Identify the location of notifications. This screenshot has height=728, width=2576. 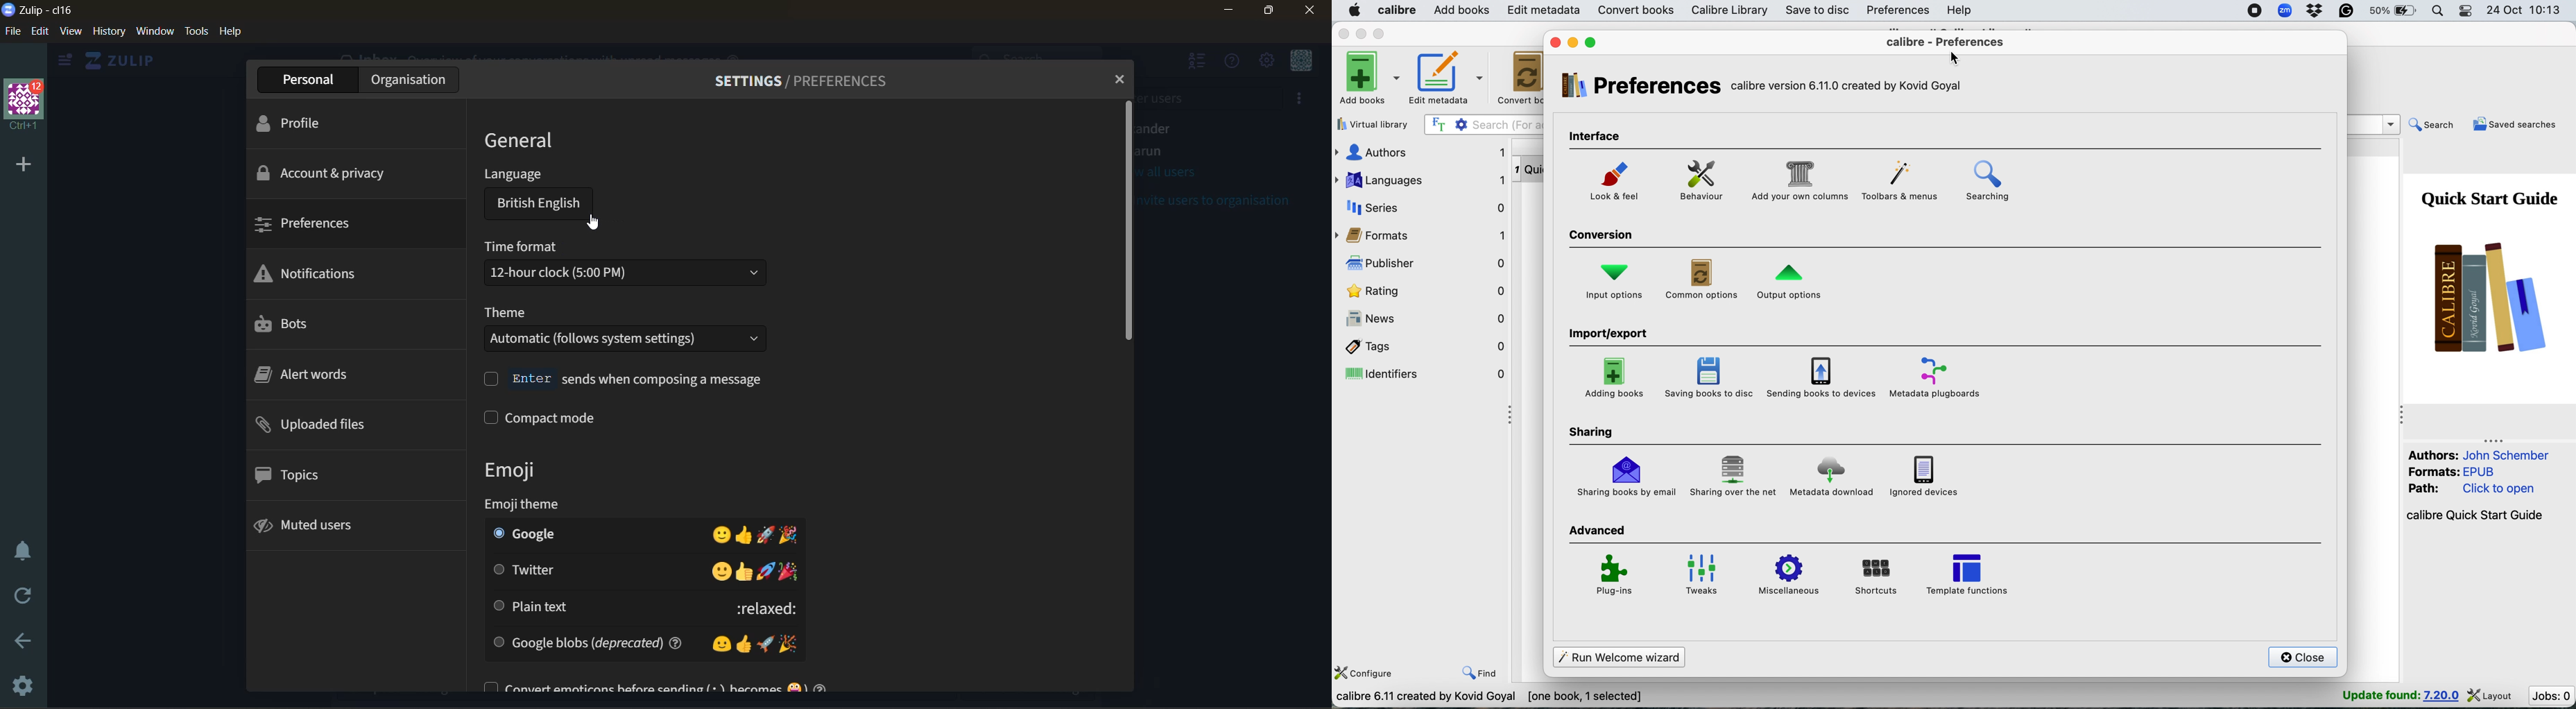
(311, 275).